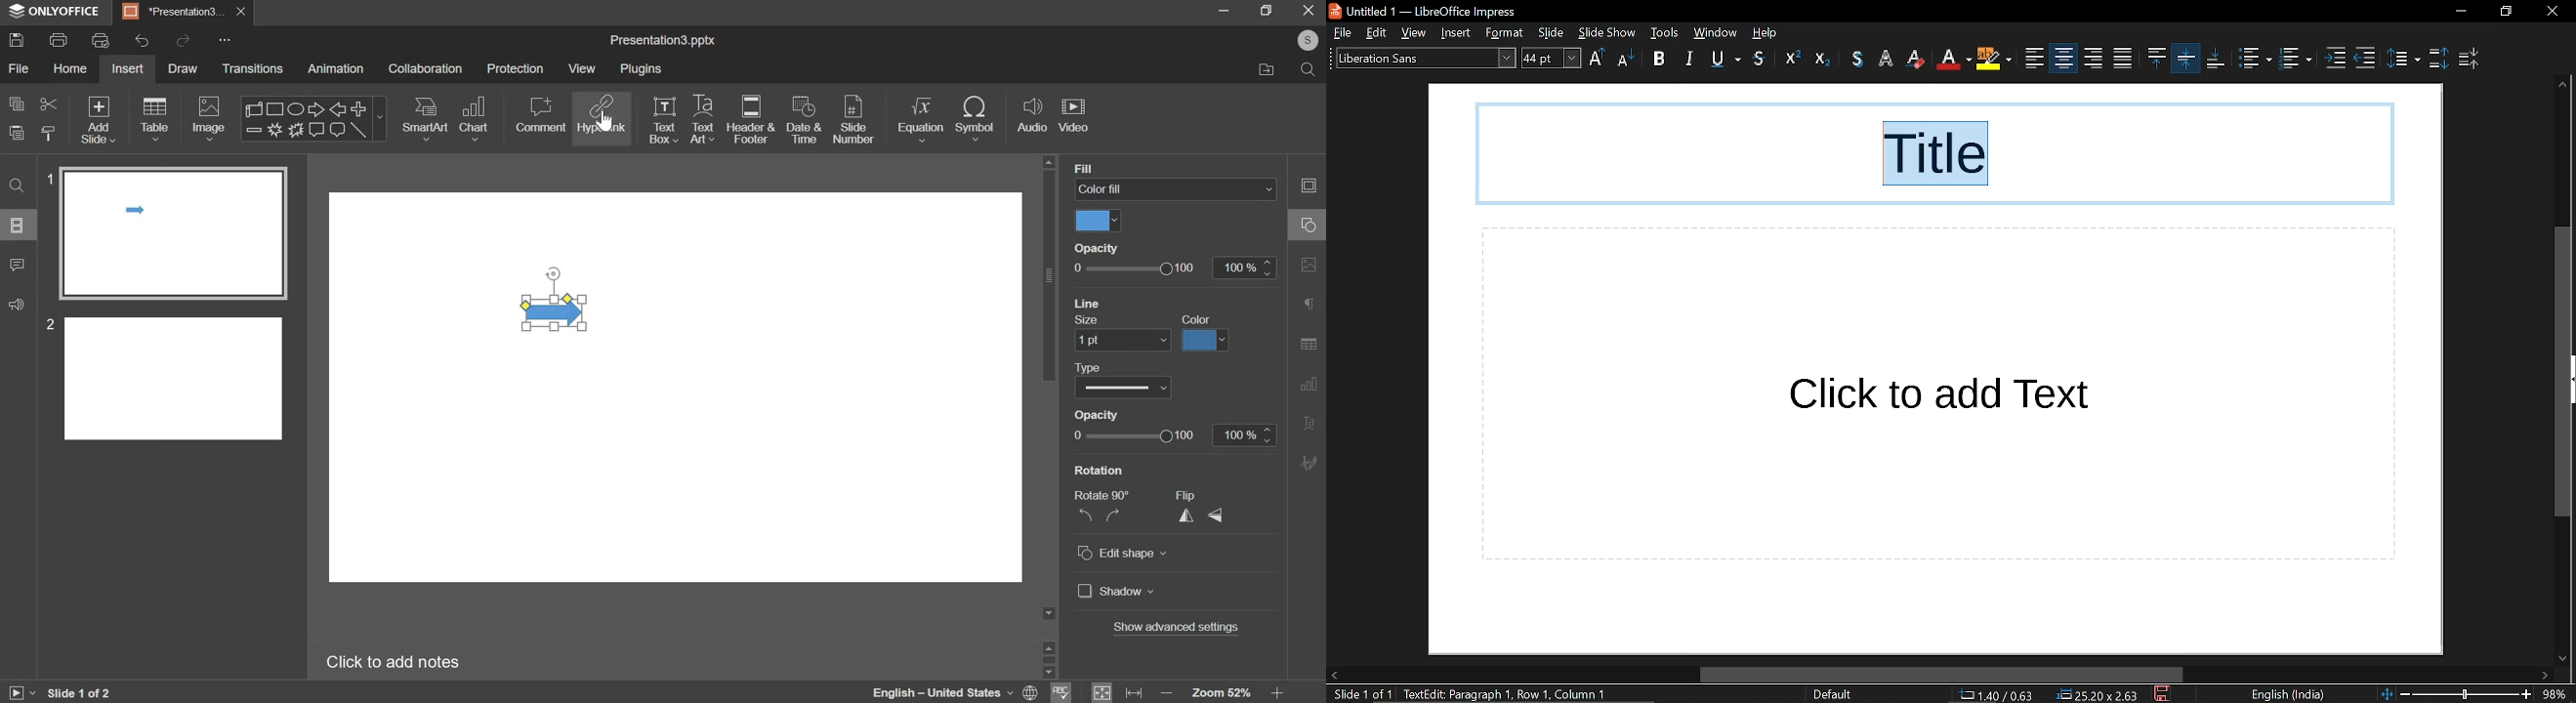 The height and width of the screenshot is (728, 2576). What do you see at coordinates (1177, 627) in the screenshot?
I see `show advanced settings` at bounding box center [1177, 627].